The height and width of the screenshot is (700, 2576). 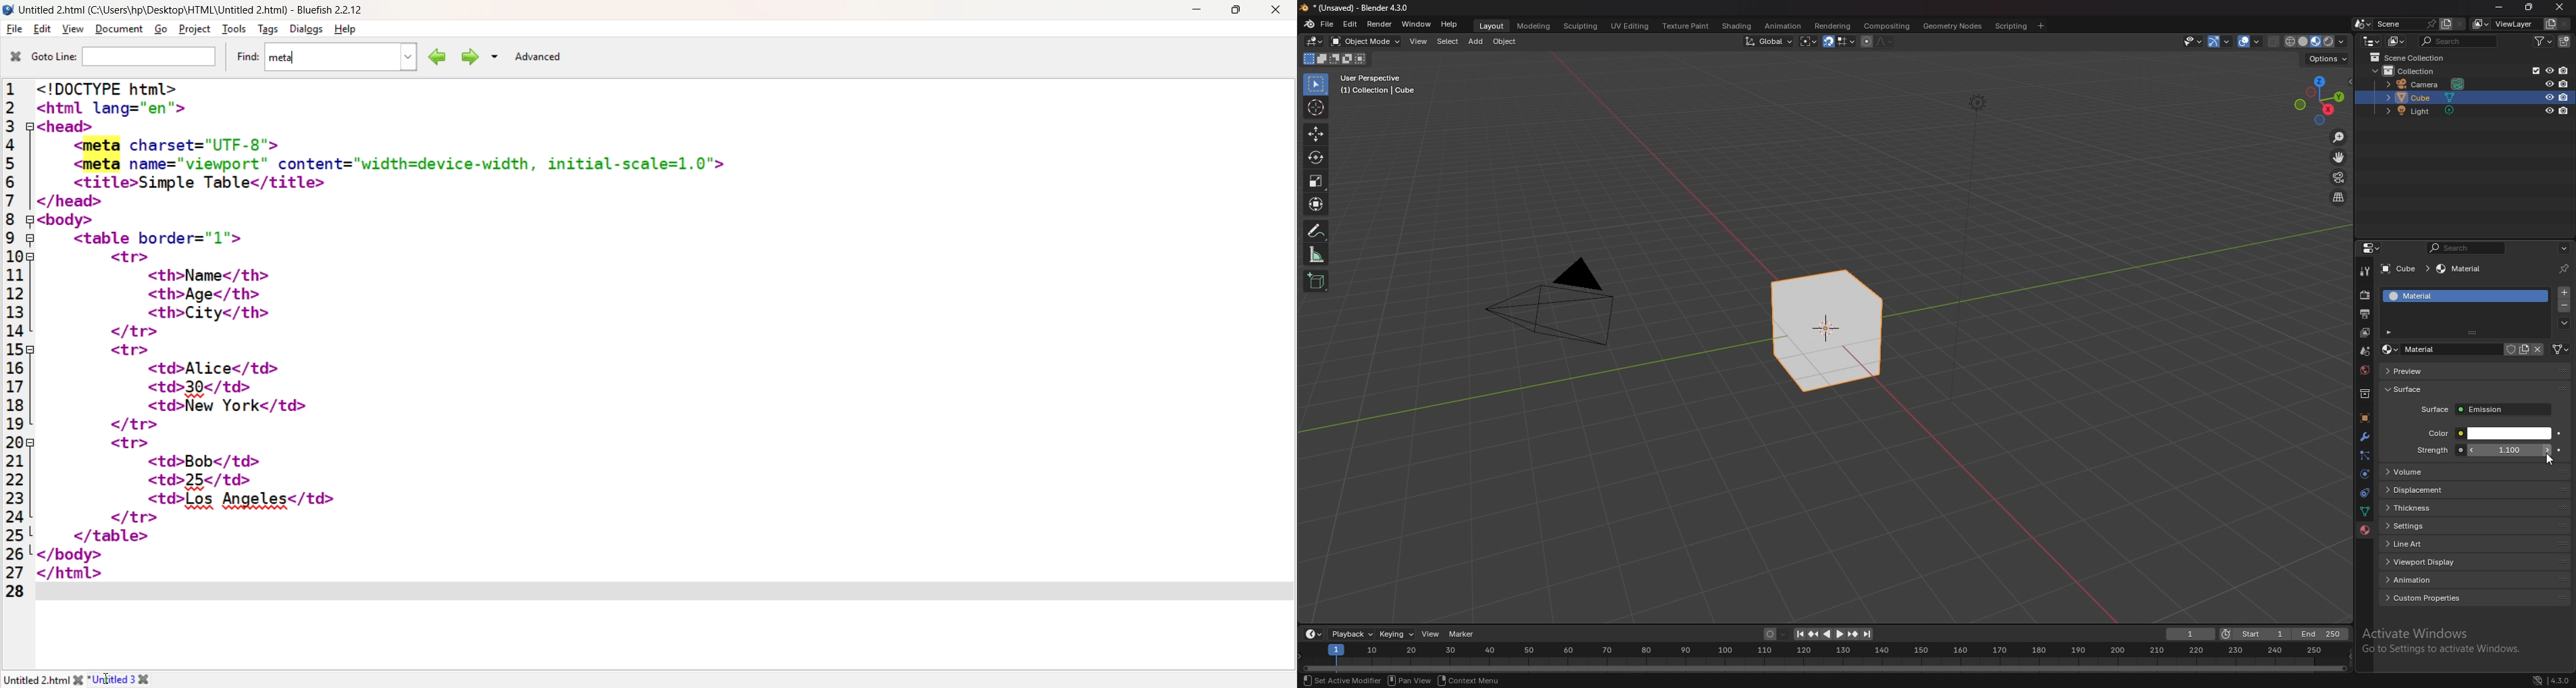 What do you see at coordinates (245, 57) in the screenshot?
I see `Find:` at bounding box center [245, 57].